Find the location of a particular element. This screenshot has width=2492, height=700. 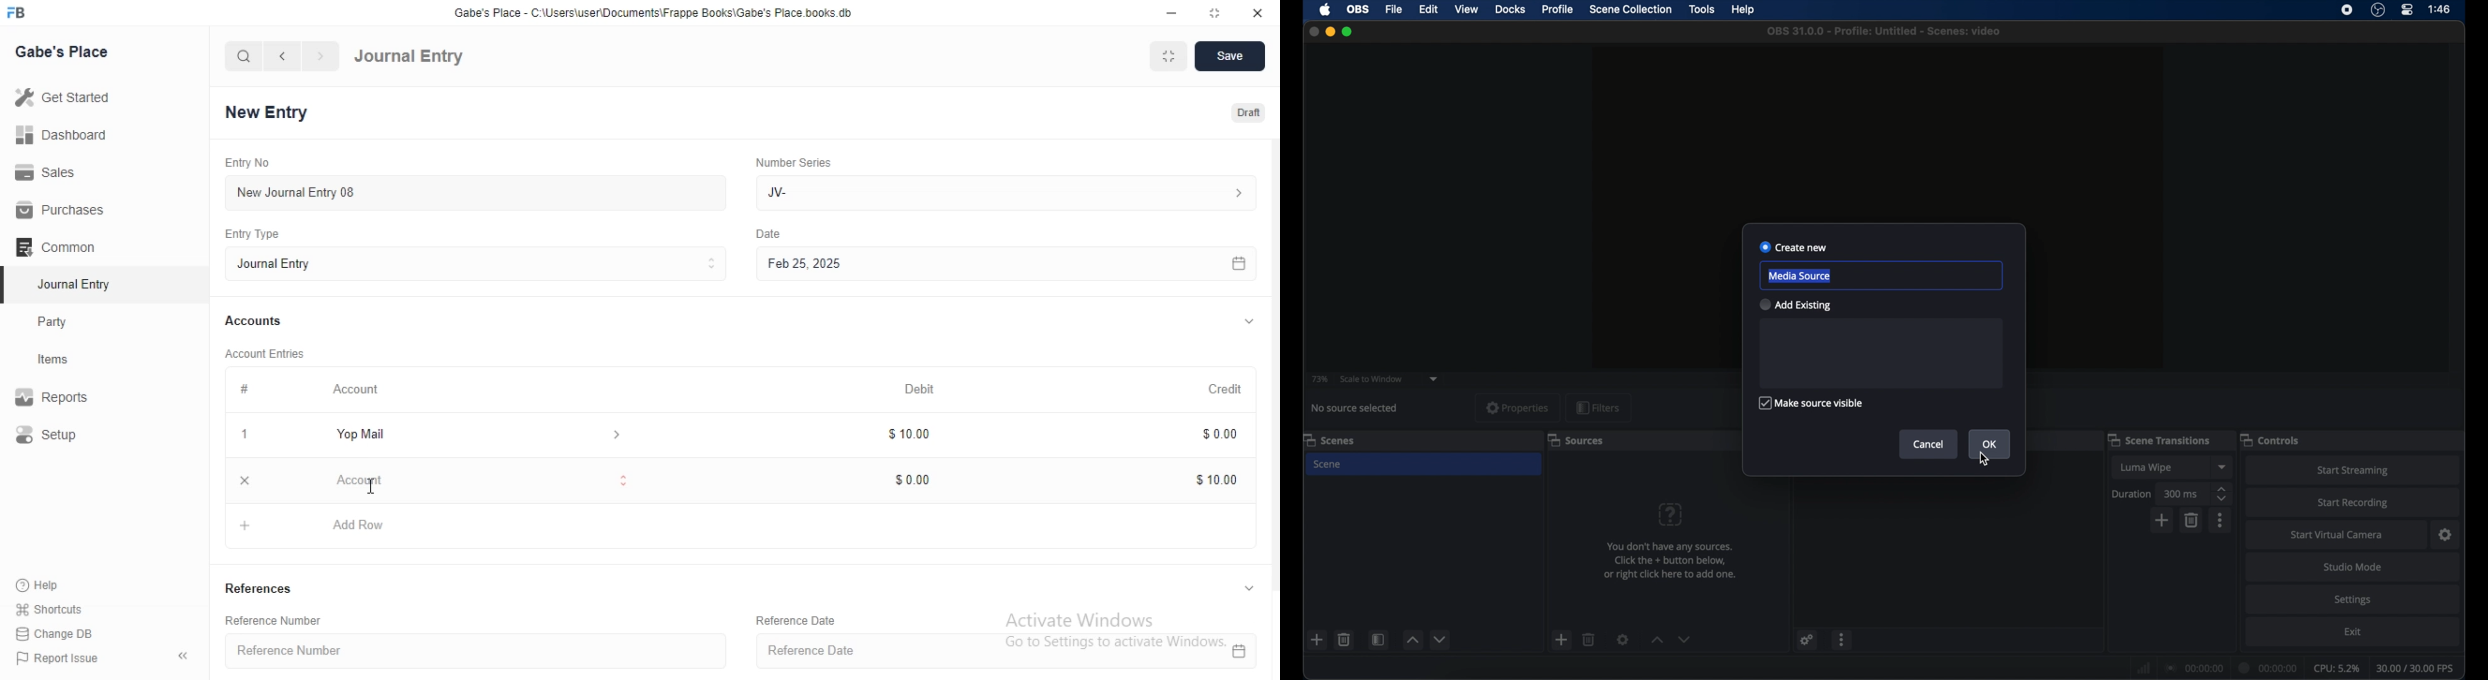

Reference Date is located at coordinates (799, 619).